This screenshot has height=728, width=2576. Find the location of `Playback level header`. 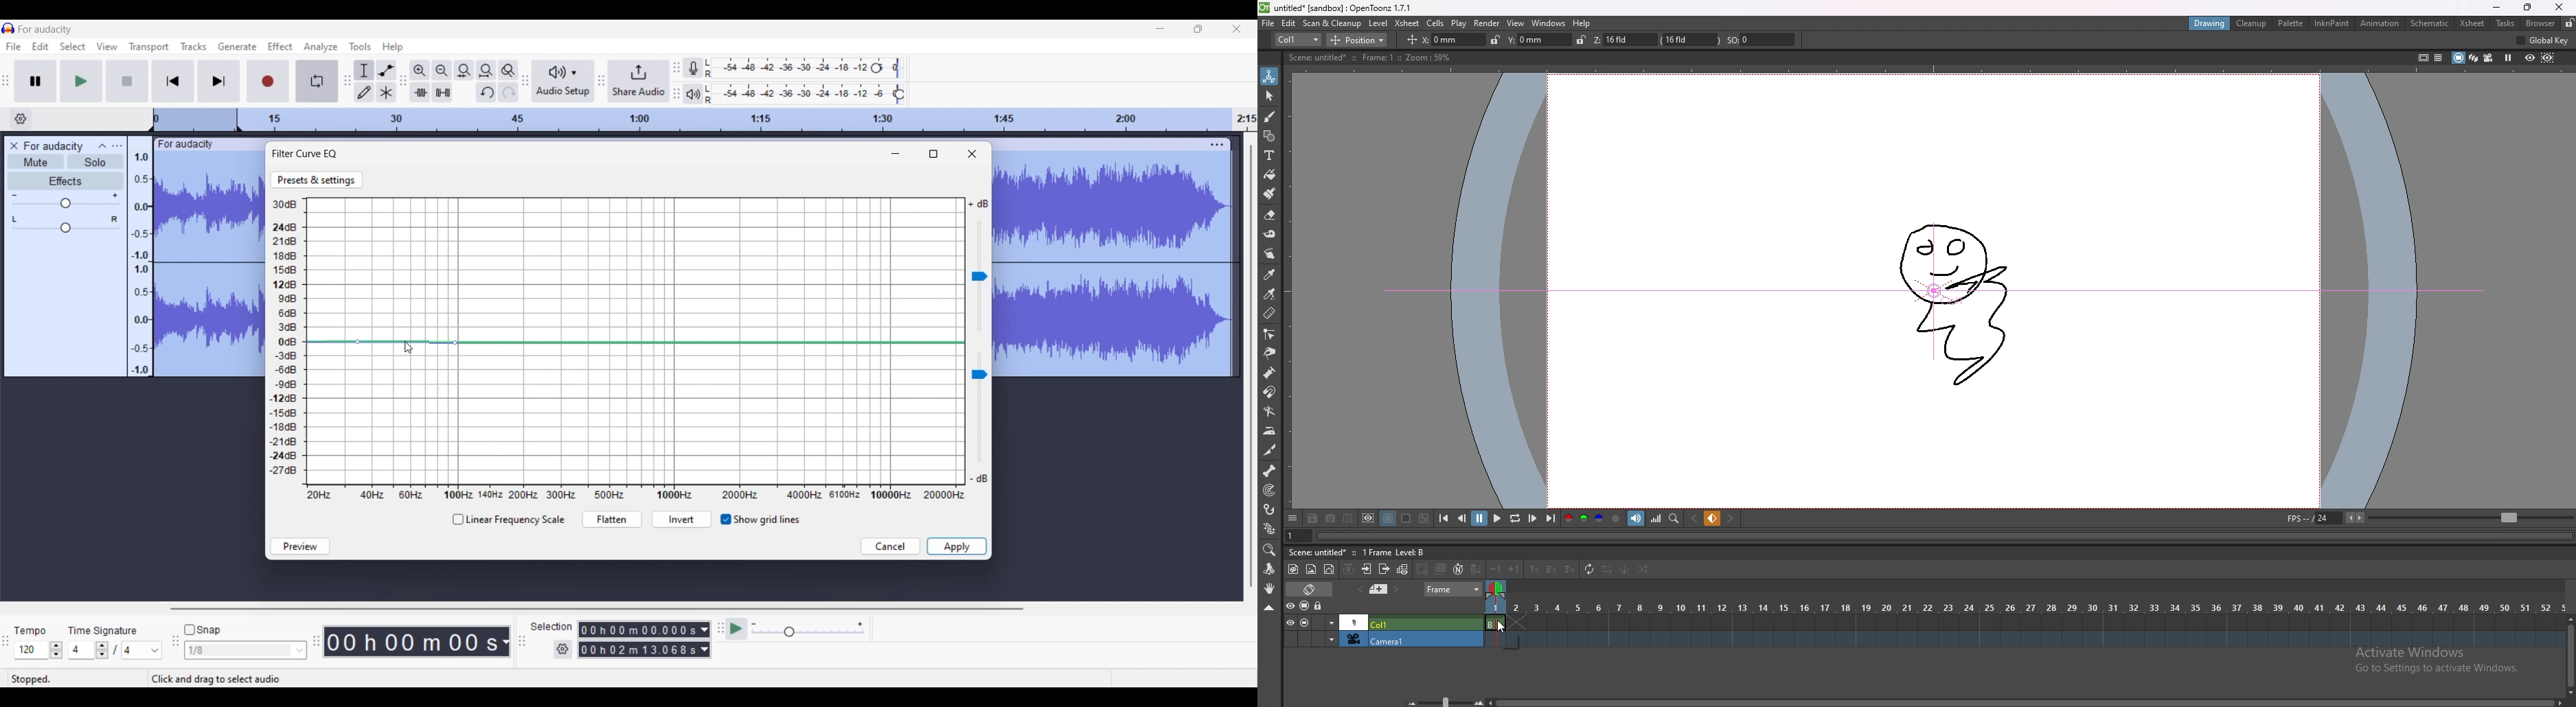

Playback level header is located at coordinates (900, 94).